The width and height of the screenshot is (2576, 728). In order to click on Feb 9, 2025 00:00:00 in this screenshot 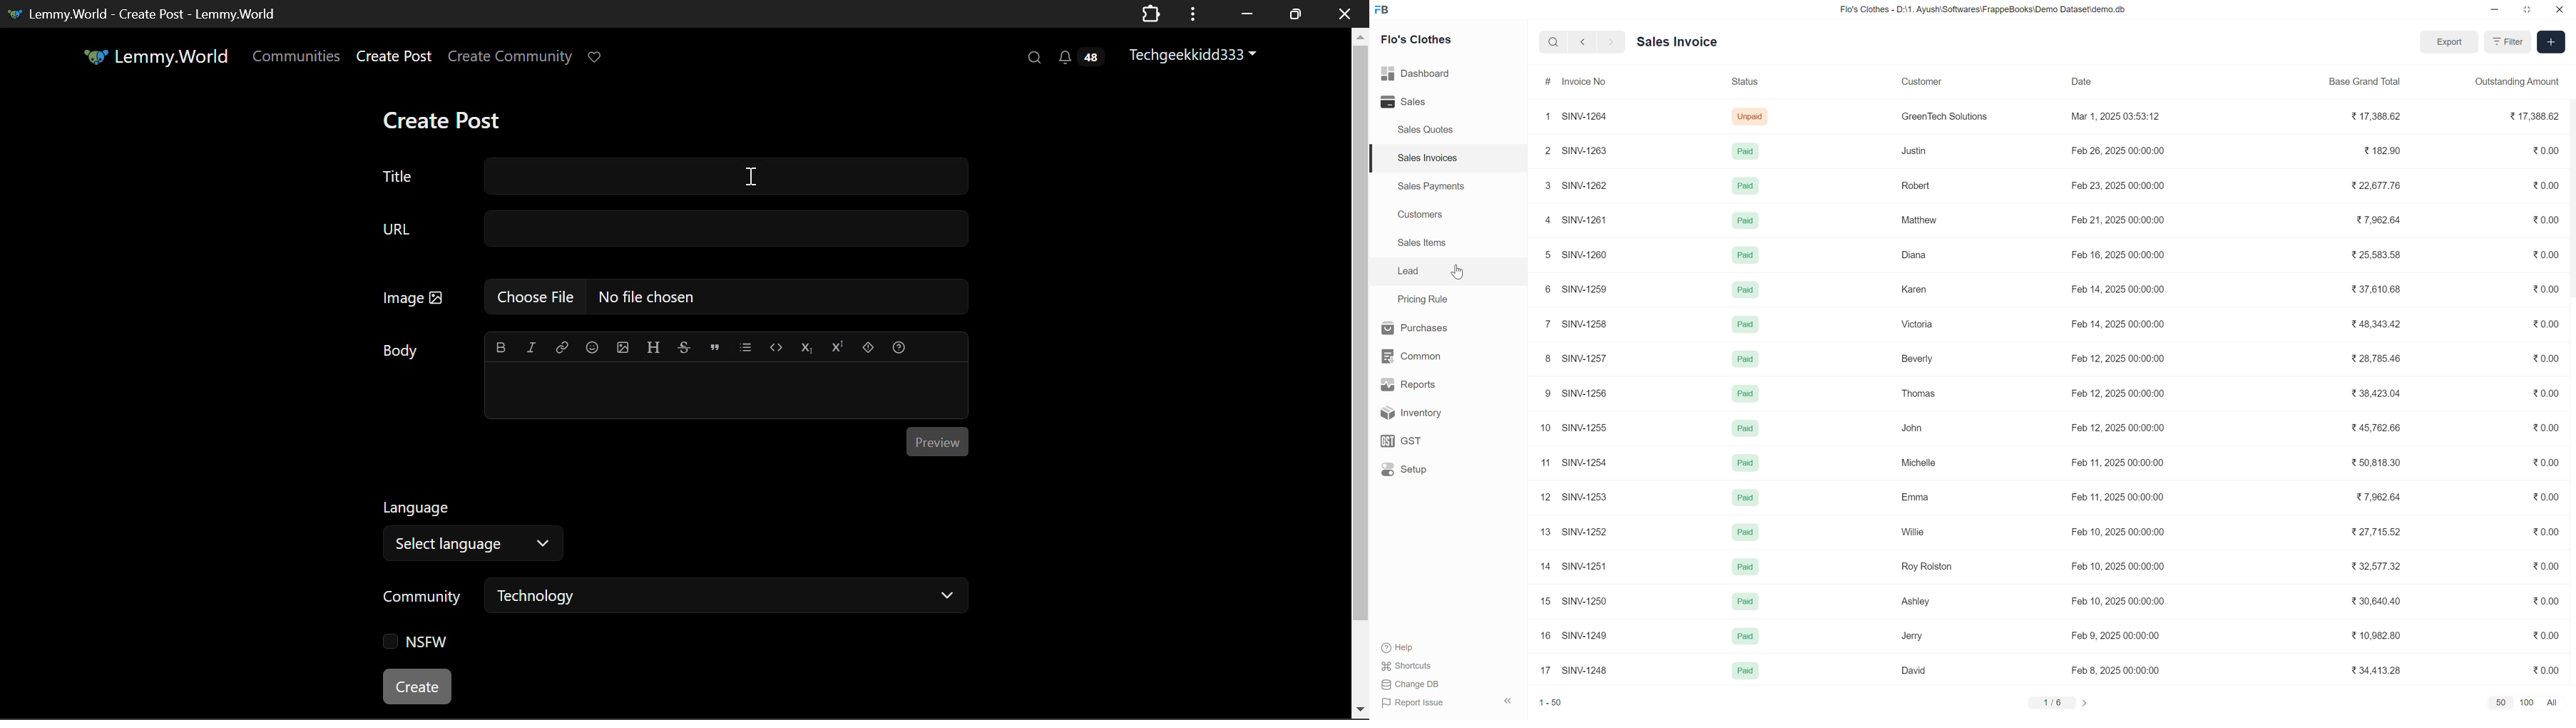, I will do `click(2119, 637)`.